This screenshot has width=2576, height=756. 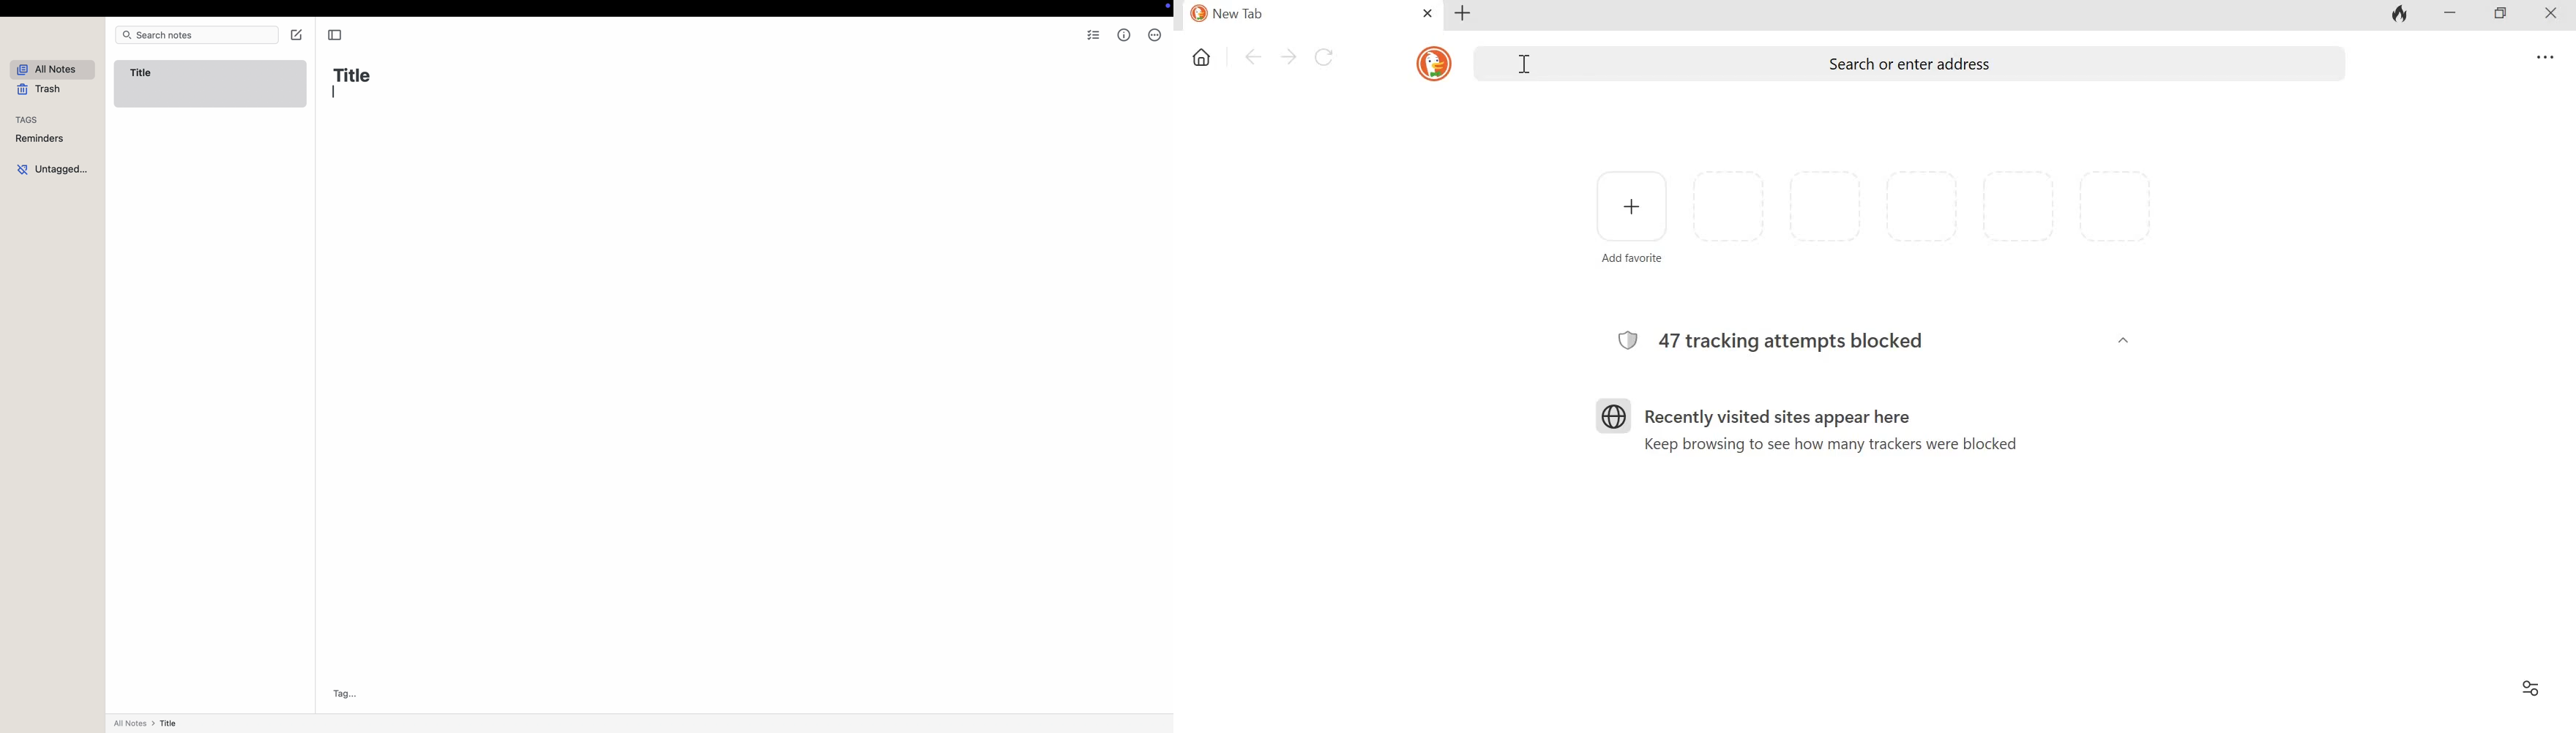 What do you see at coordinates (354, 71) in the screenshot?
I see `Title` at bounding box center [354, 71].